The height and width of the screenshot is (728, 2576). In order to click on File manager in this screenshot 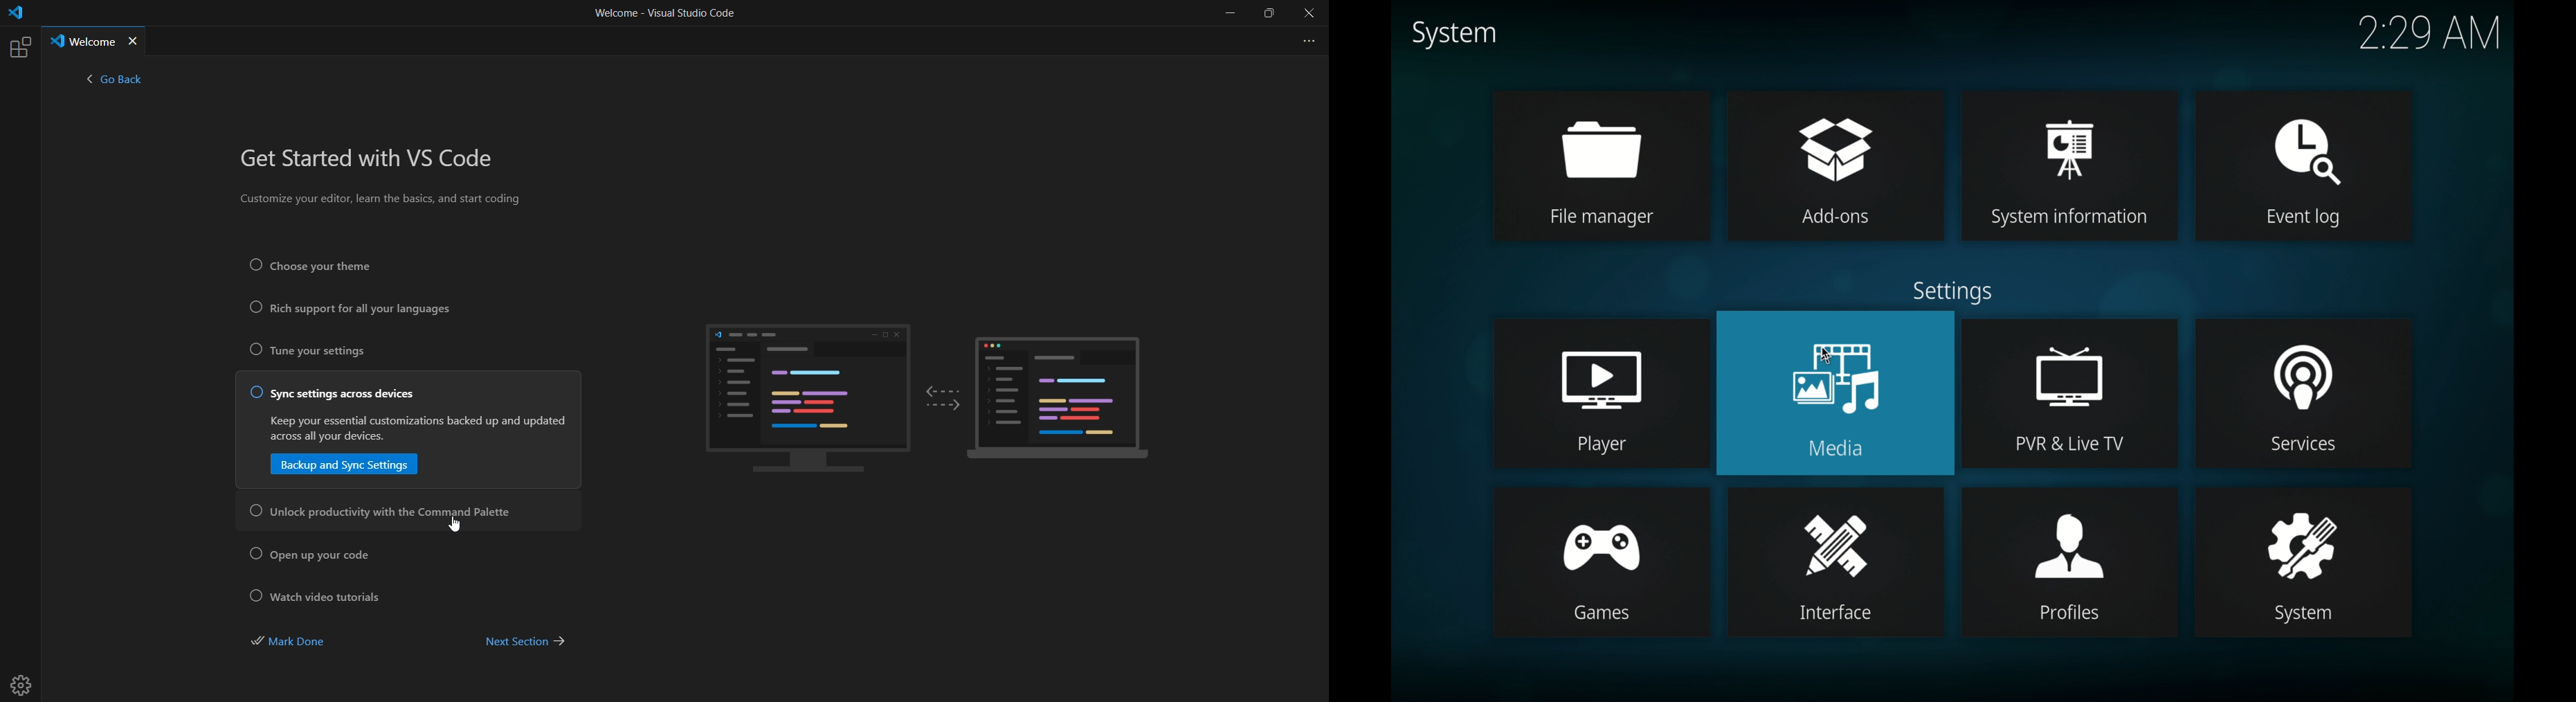, I will do `click(1604, 218)`.